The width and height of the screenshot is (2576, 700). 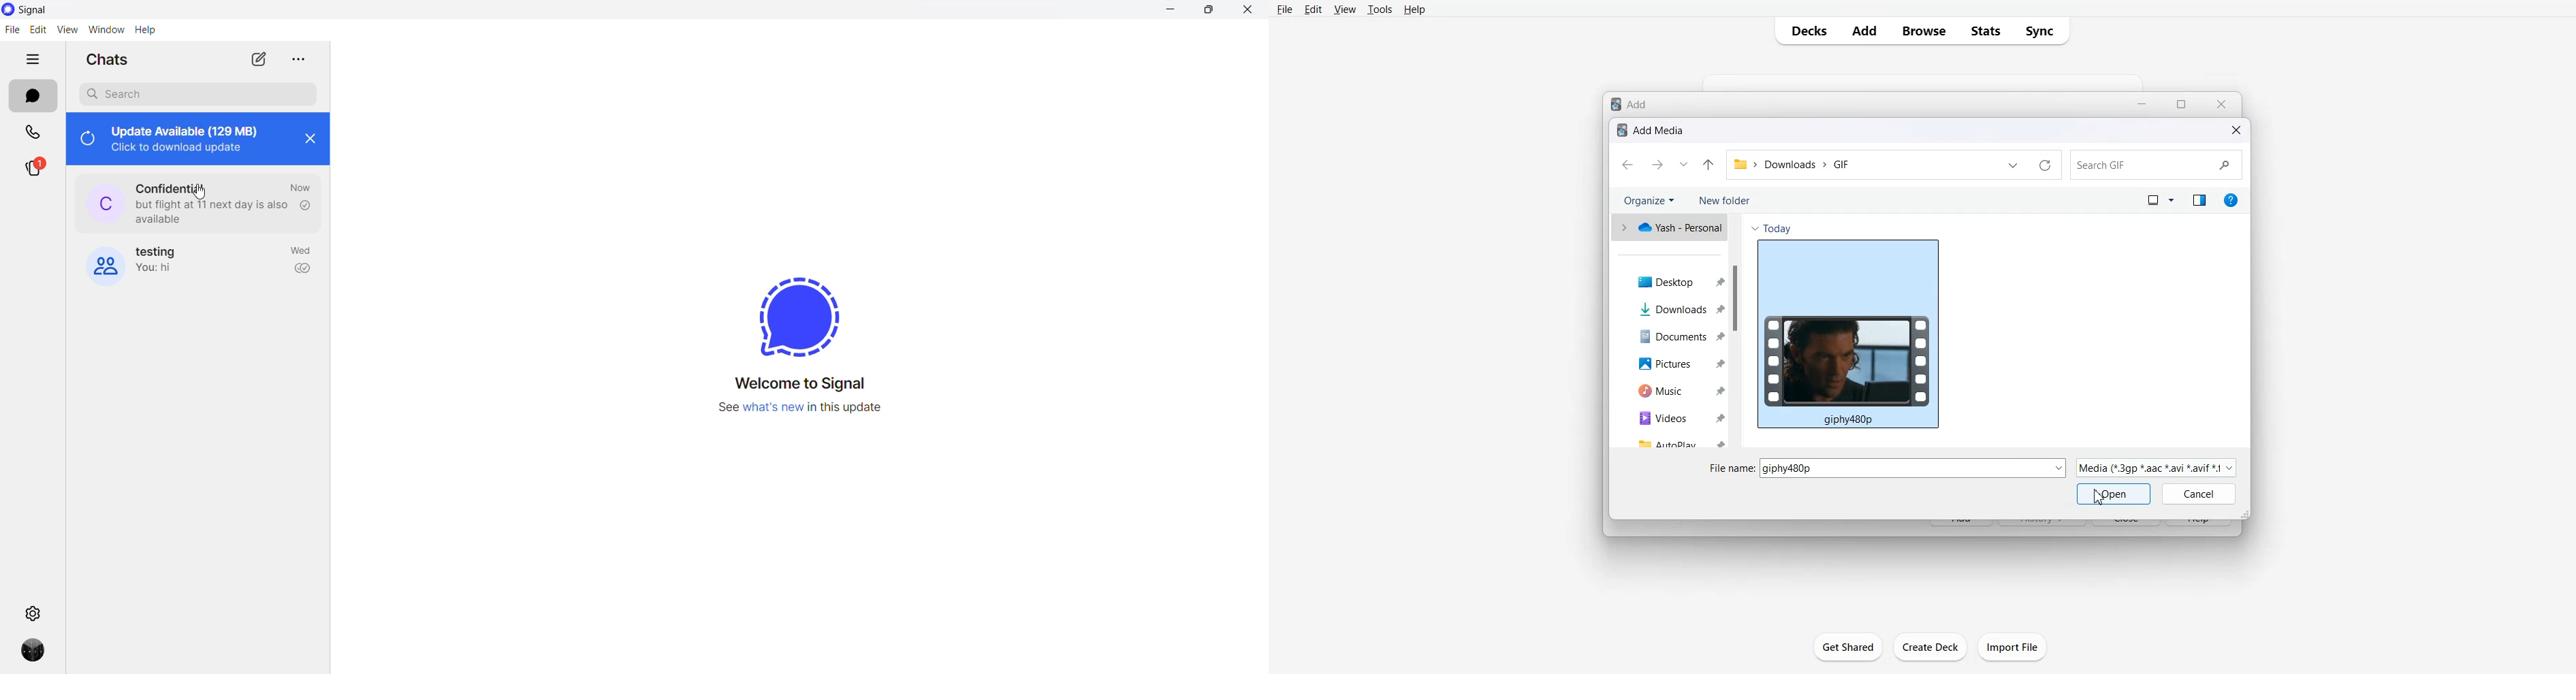 What do you see at coordinates (2199, 494) in the screenshot?
I see `Cancel` at bounding box center [2199, 494].